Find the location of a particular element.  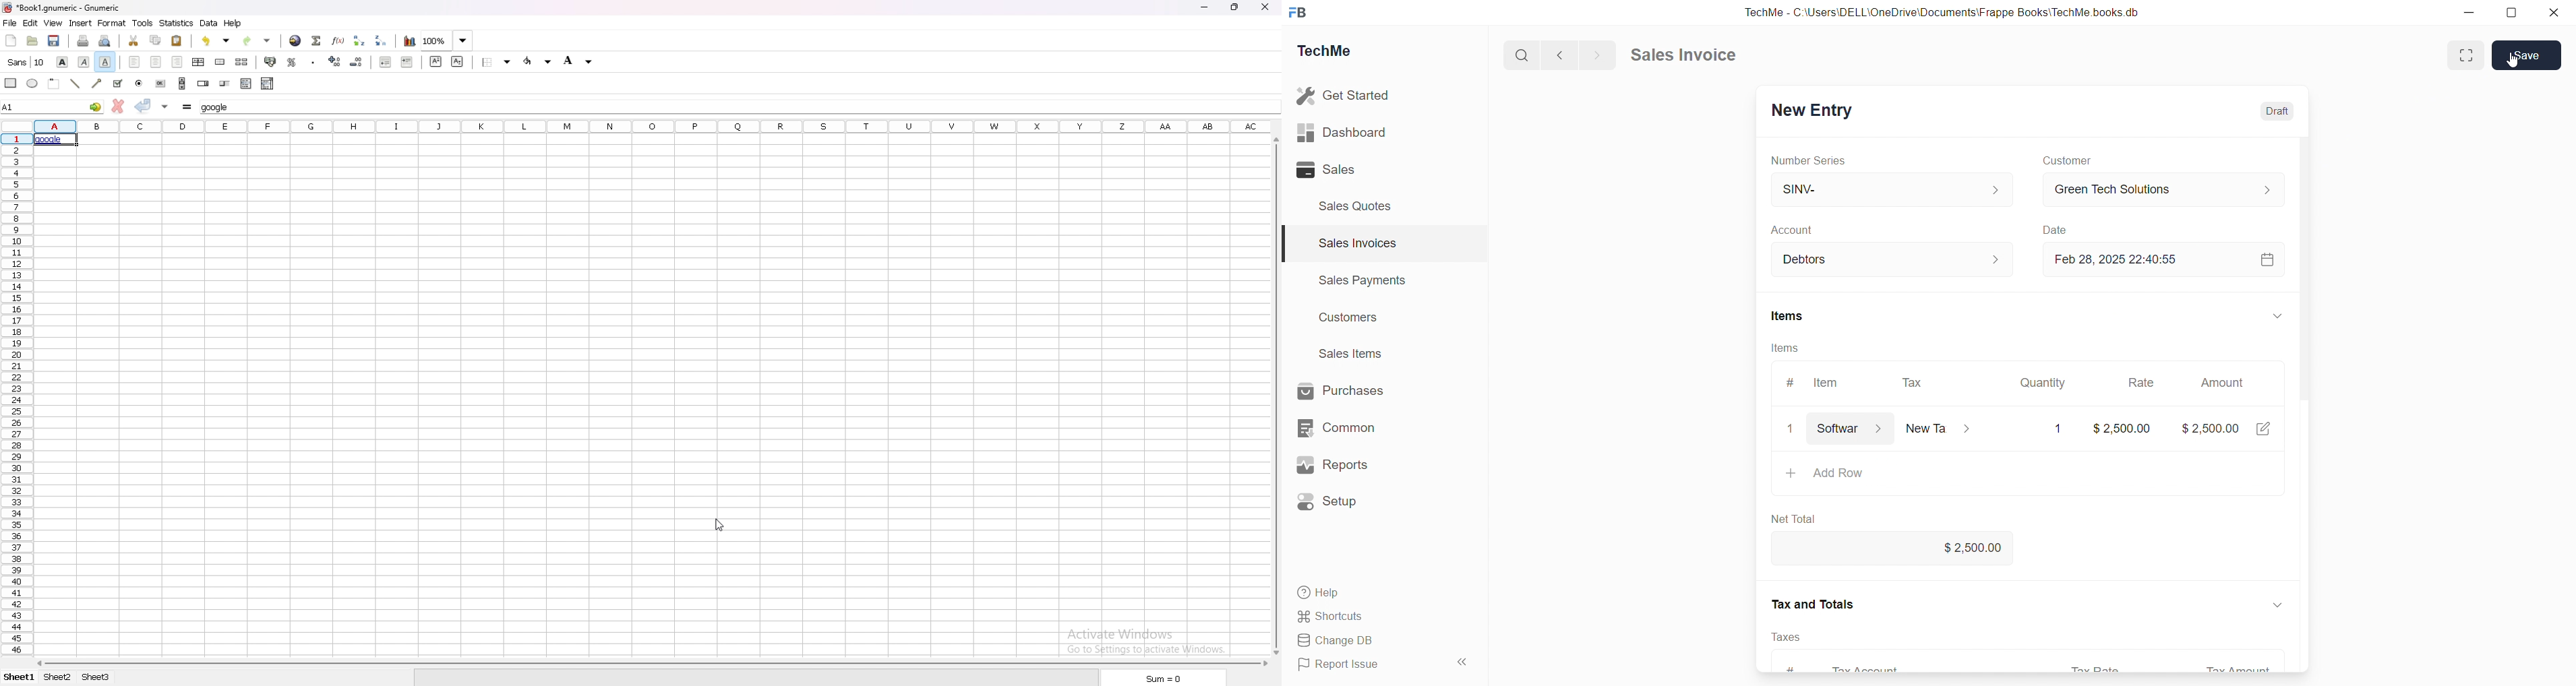

left align is located at coordinates (134, 61).